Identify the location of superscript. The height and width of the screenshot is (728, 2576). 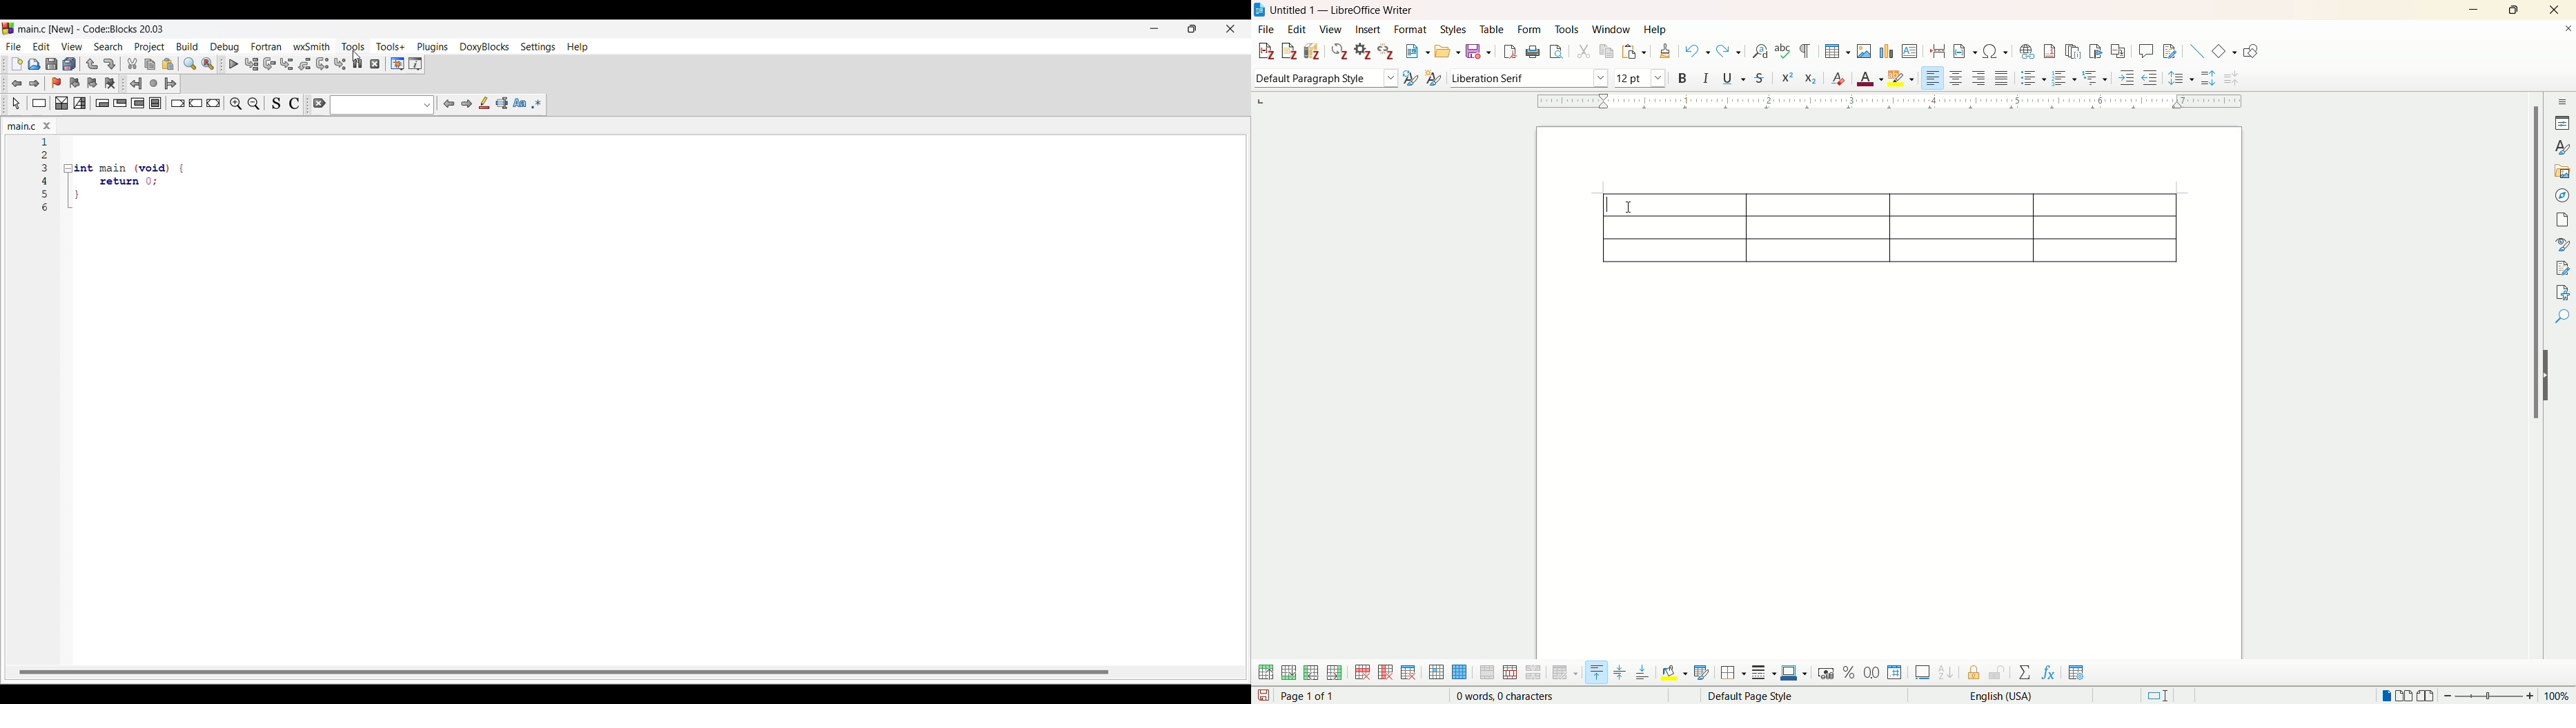
(1787, 78).